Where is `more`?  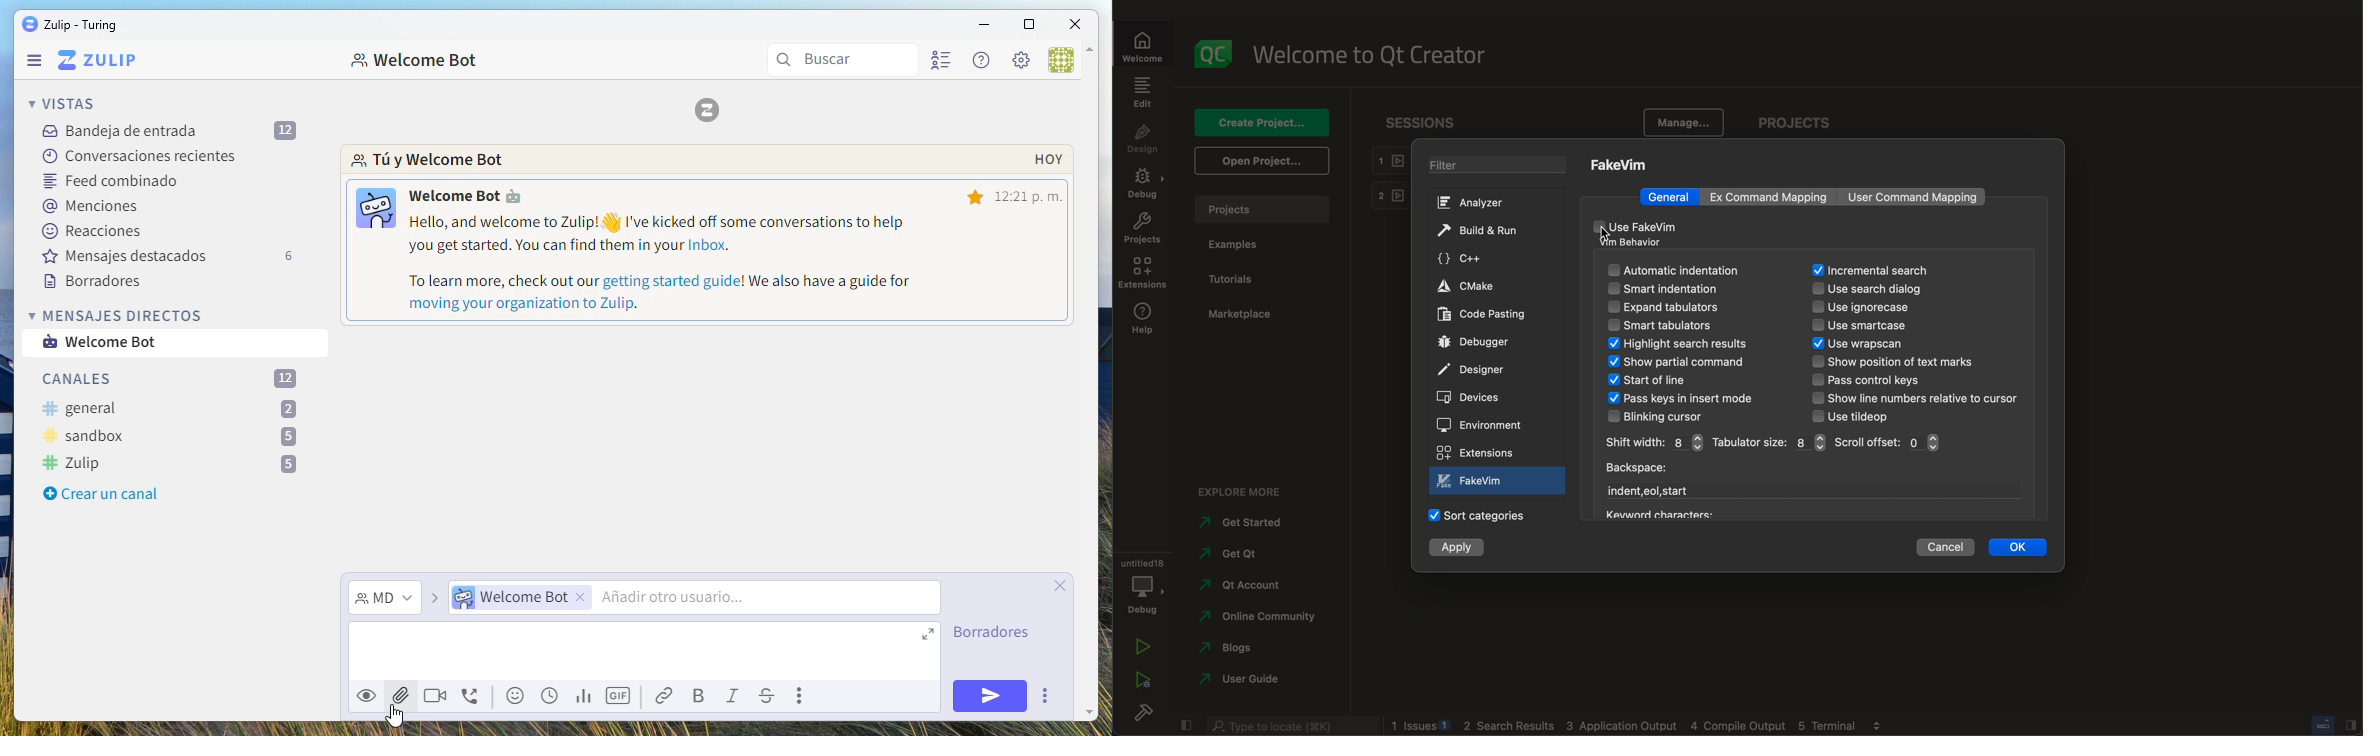
more is located at coordinates (1044, 696).